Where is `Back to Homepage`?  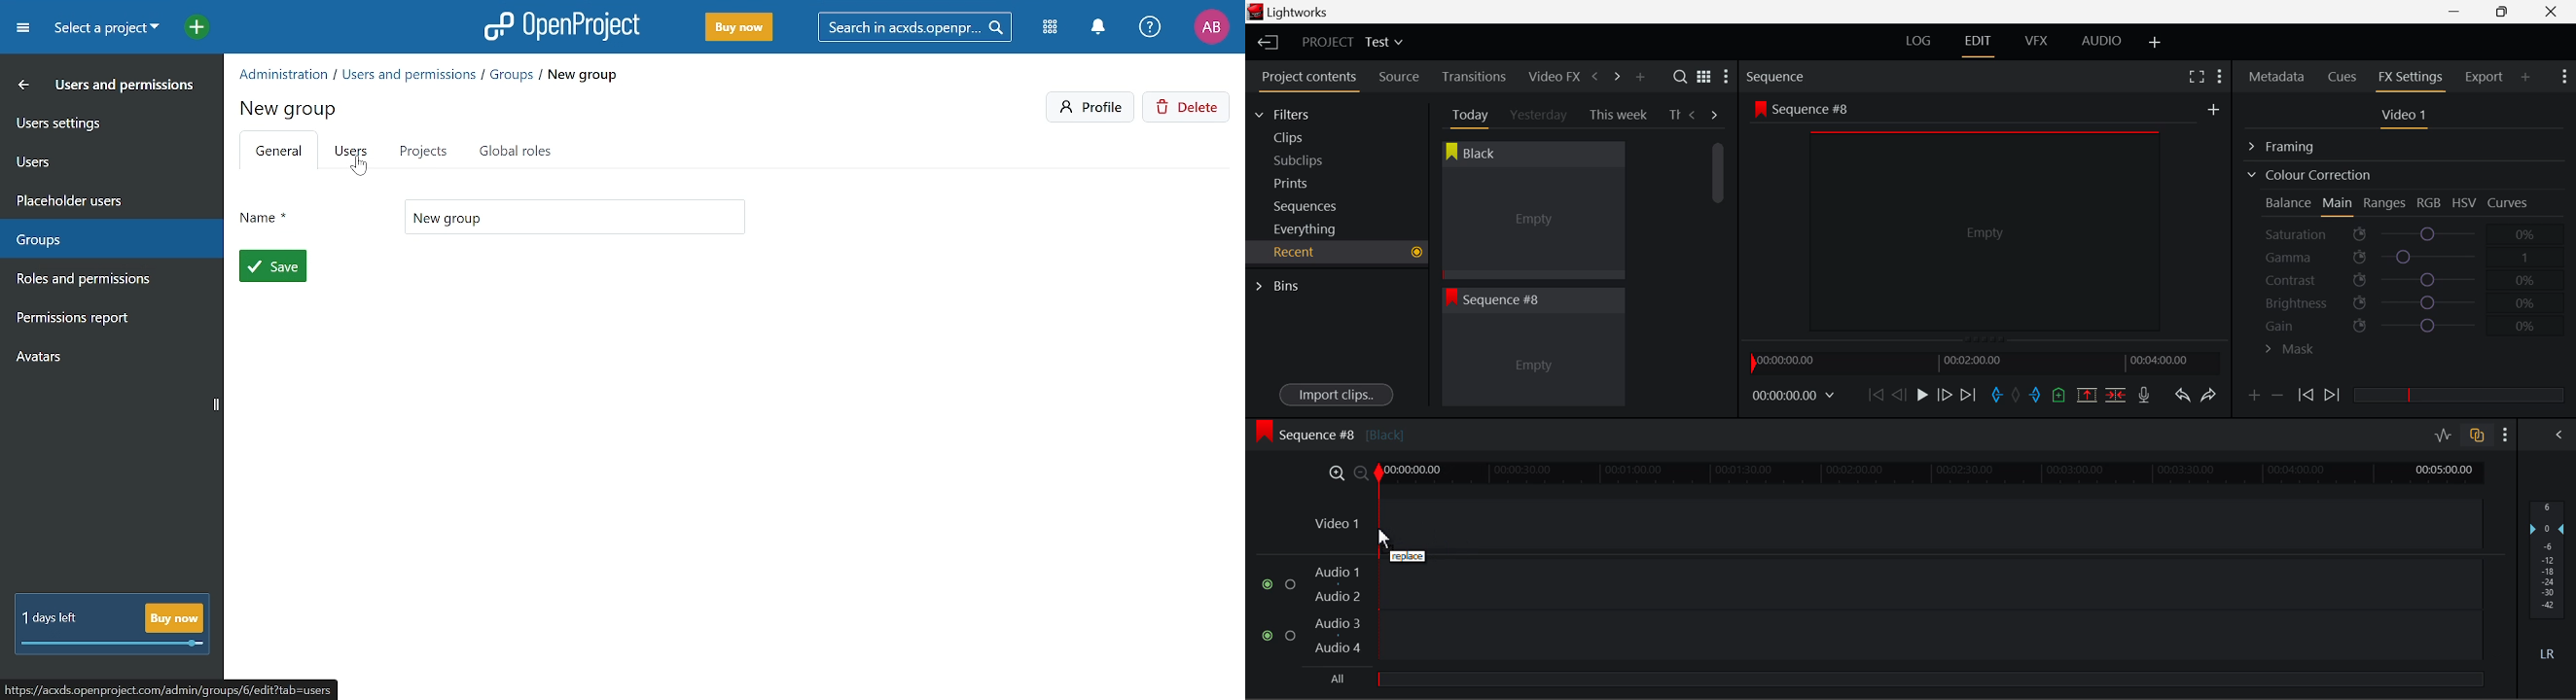
Back to Homepage is located at coordinates (1263, 43).